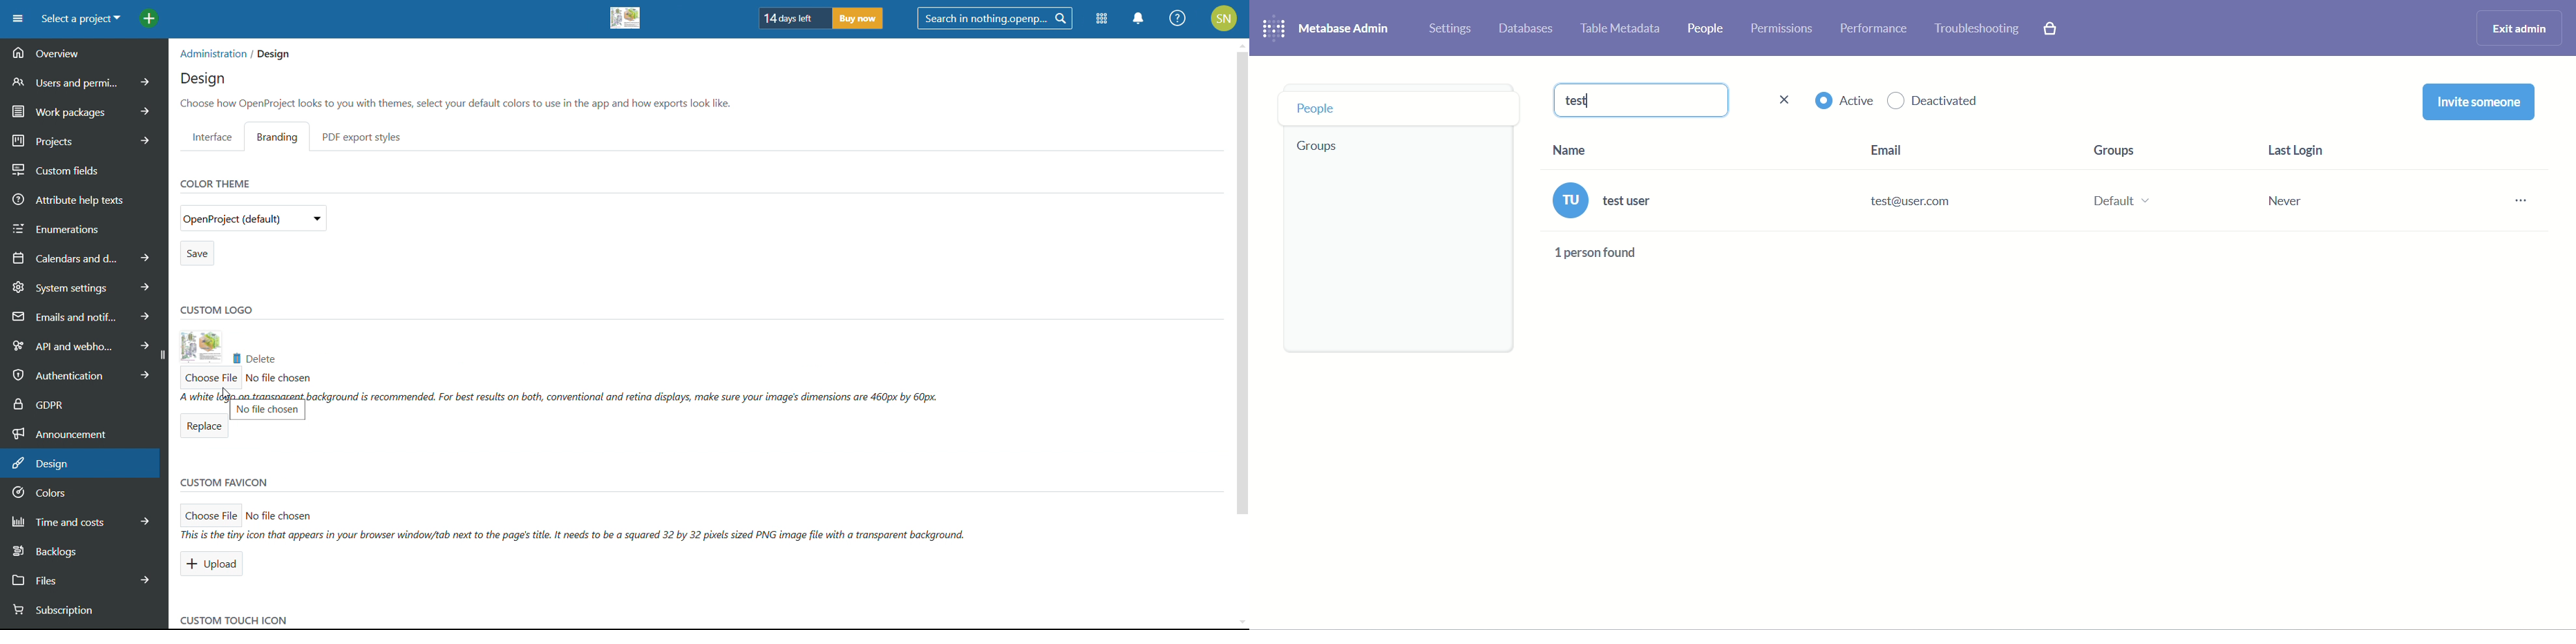  Describe the element at coordinates (1886, 148) in the screenshot. I see `Email` at that location.